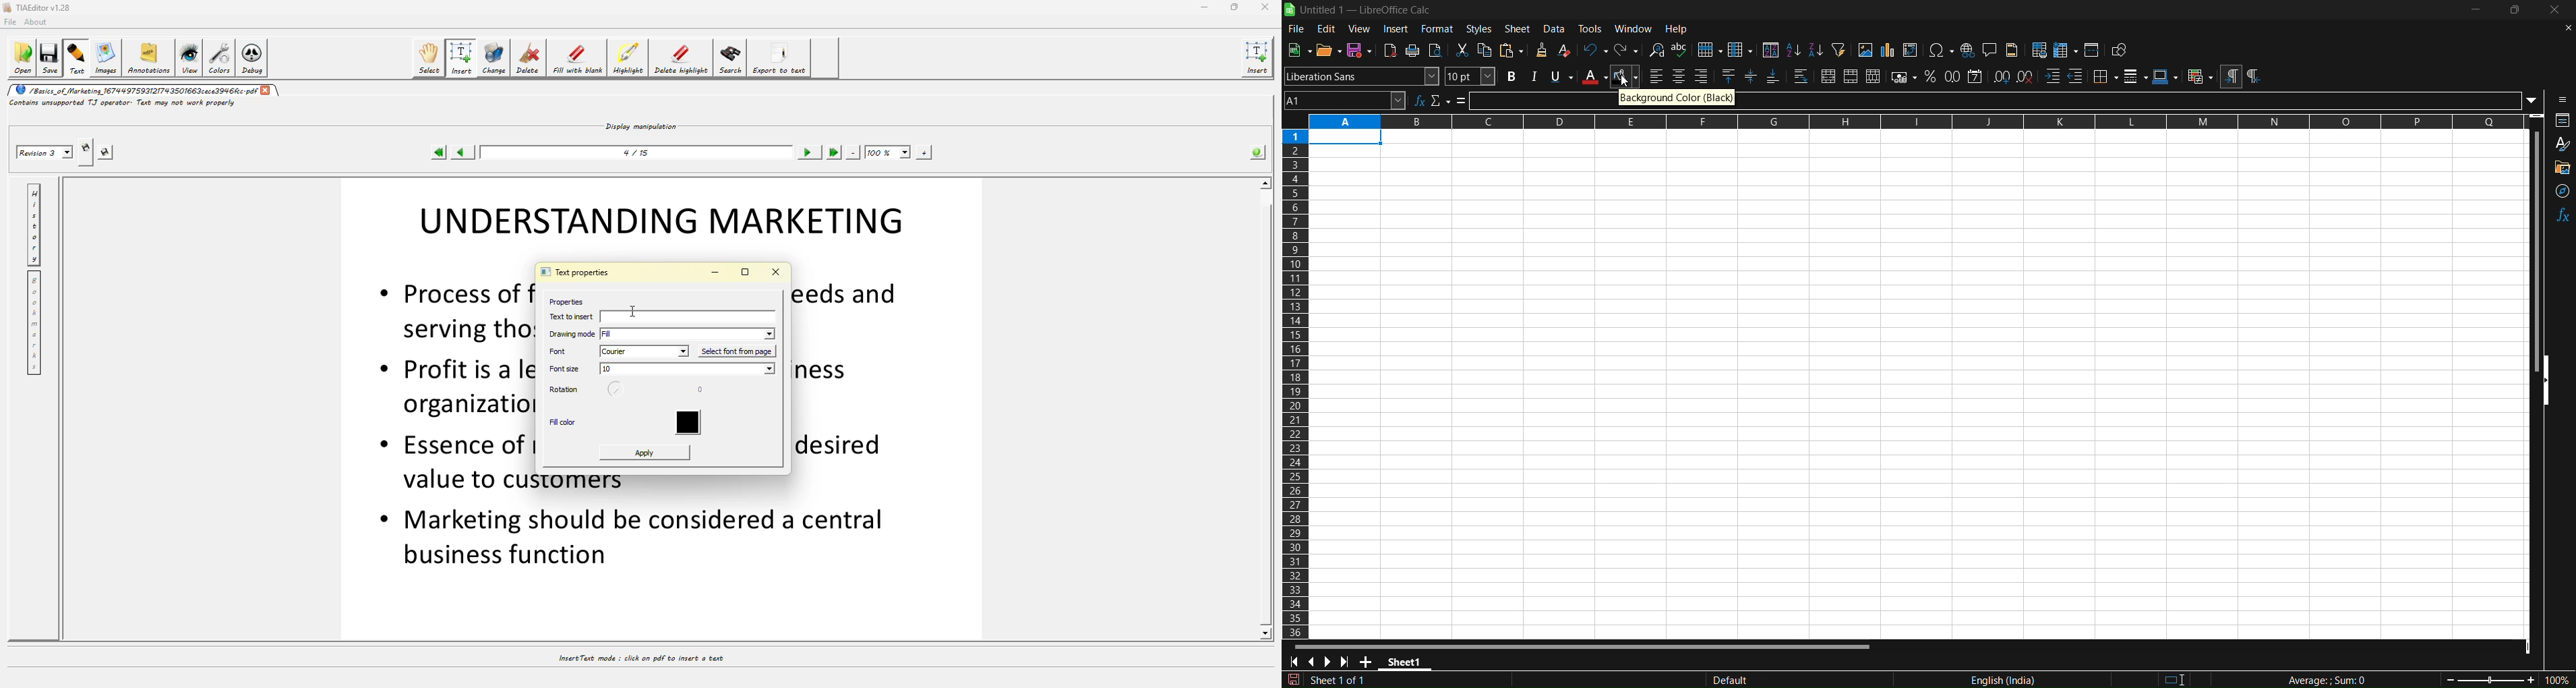 The image size is (2576, 700). What do you see at coordinates (1437, 49) in the screenshot?
I see `toggle print view` at bounding box center [1437, 49].